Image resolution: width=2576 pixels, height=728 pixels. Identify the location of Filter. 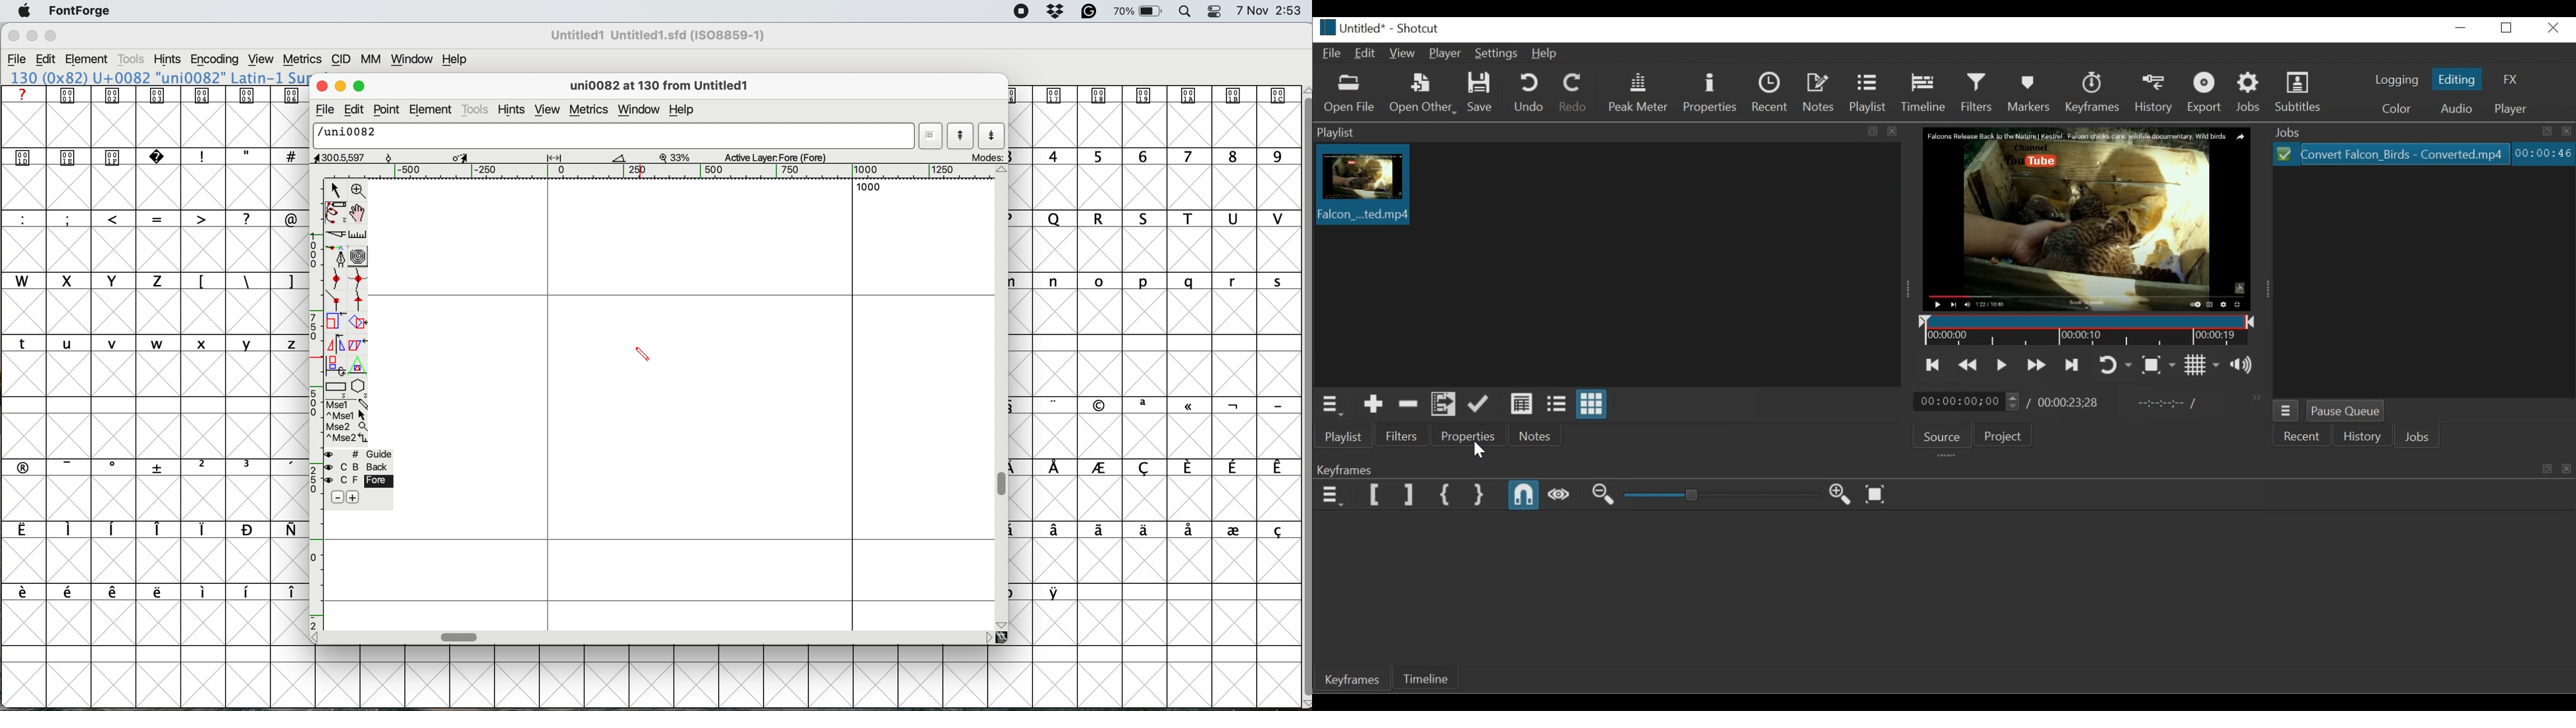
(1978, 94).